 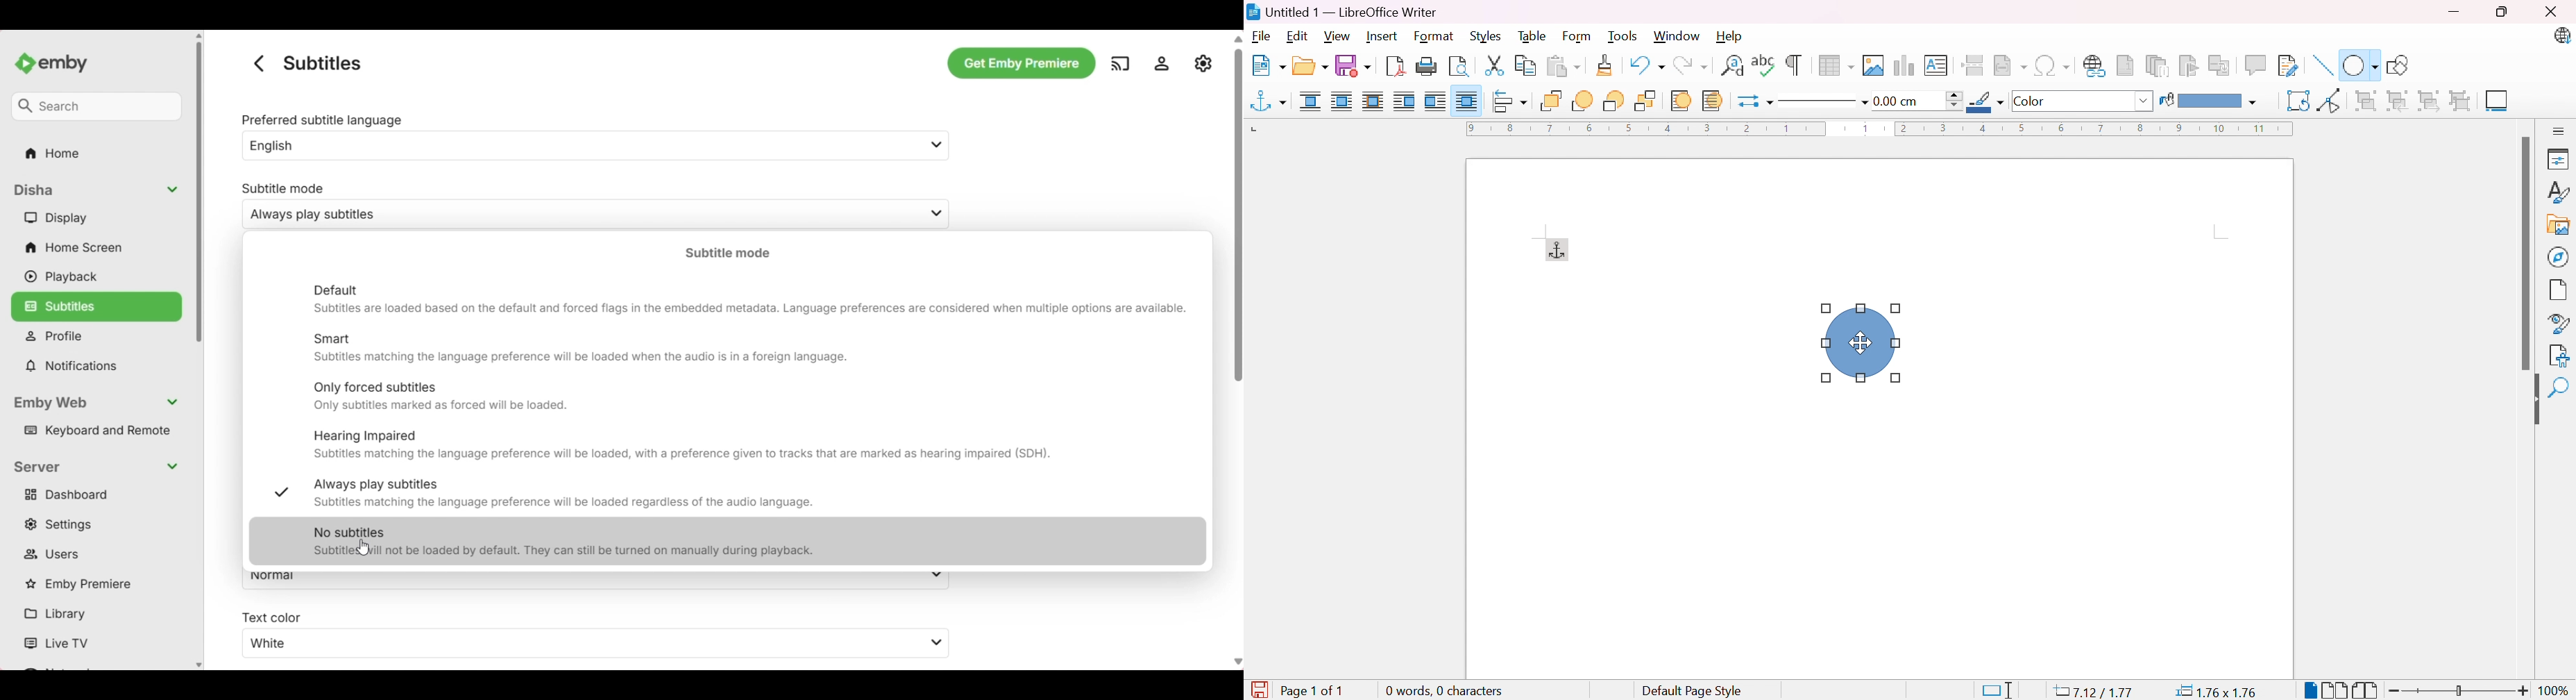 What do you see at coordinates (580, 206) in the screenshot?
I see `Set subtitle mode` at bounding box center [580, 206].